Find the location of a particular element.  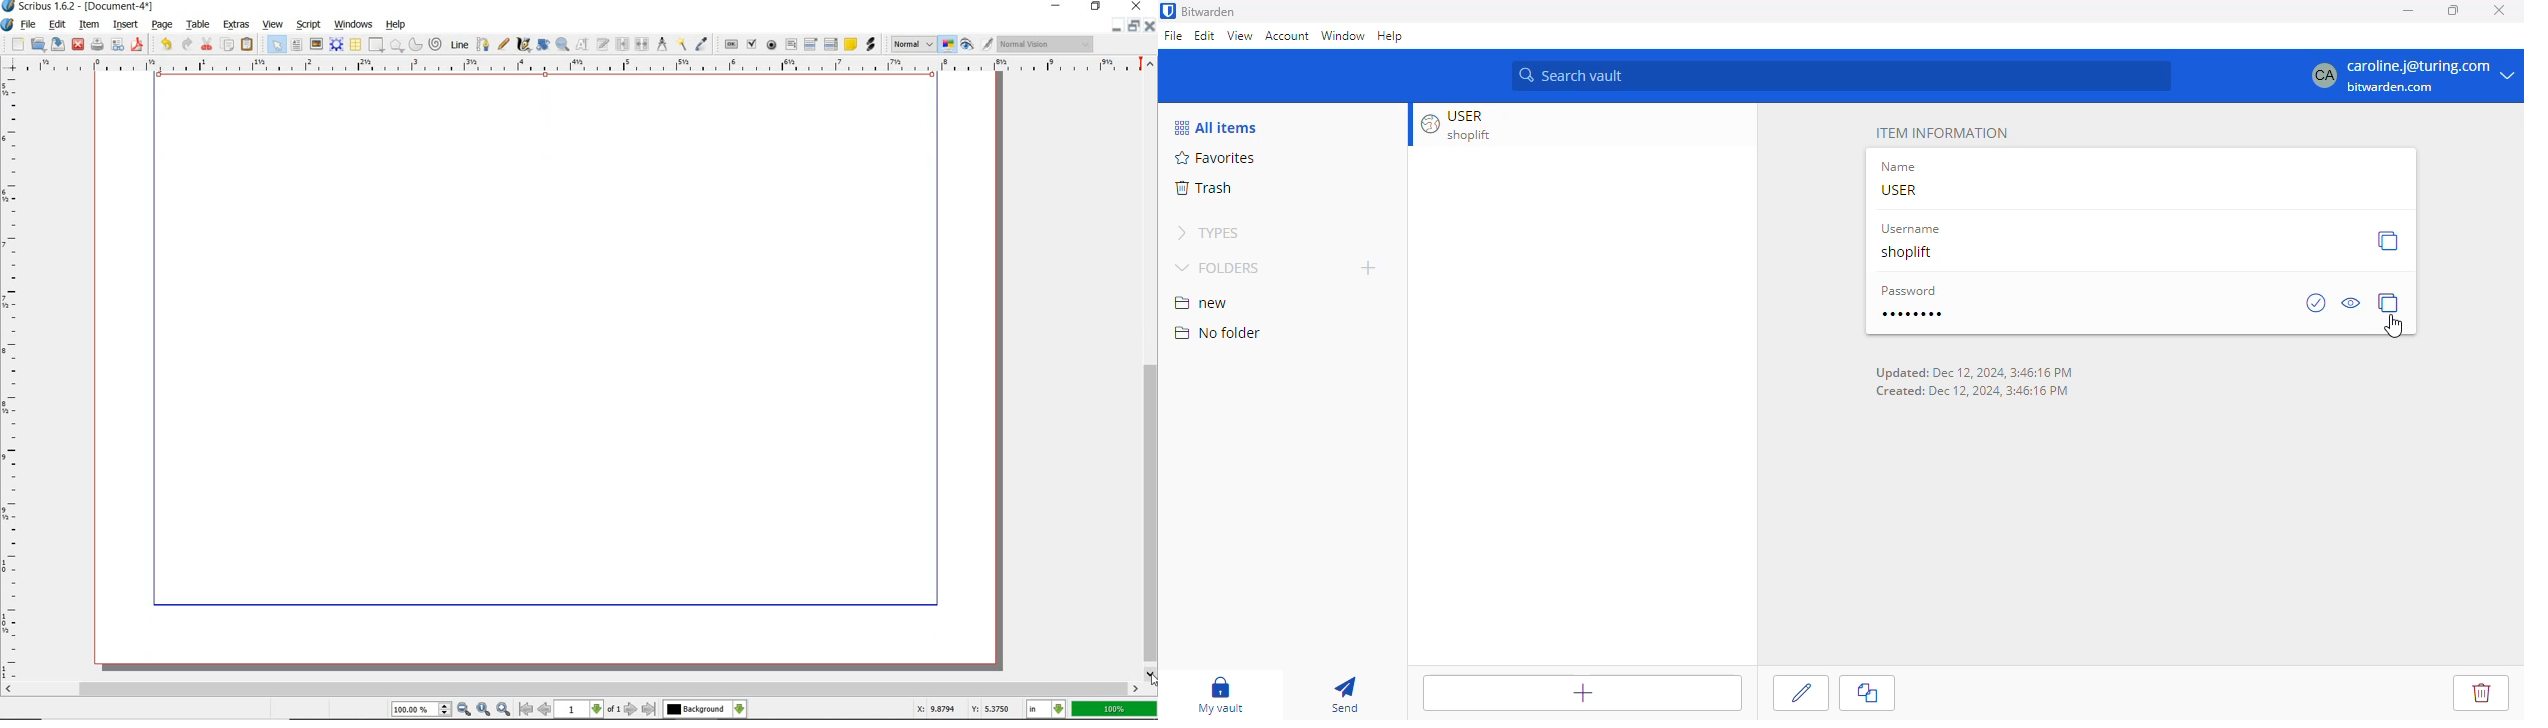

USER is located at coordinates (1900, 190).